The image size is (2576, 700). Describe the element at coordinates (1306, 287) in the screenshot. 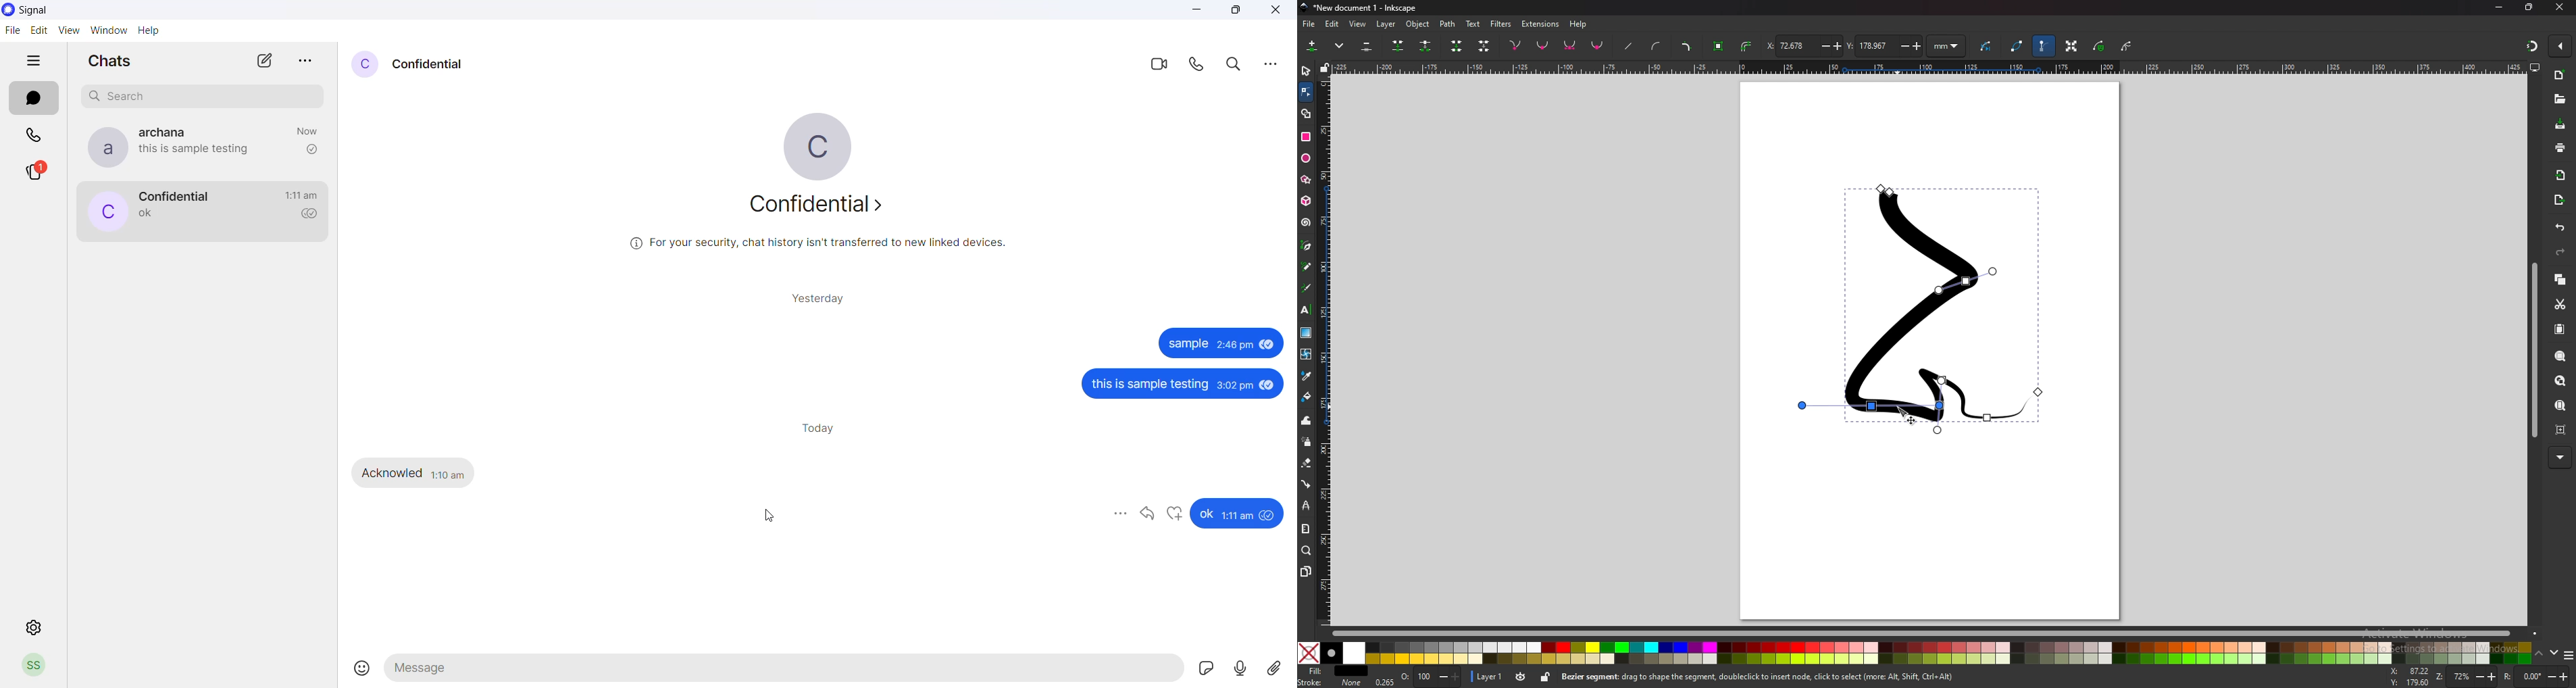

I see `calligraphy` at that location.